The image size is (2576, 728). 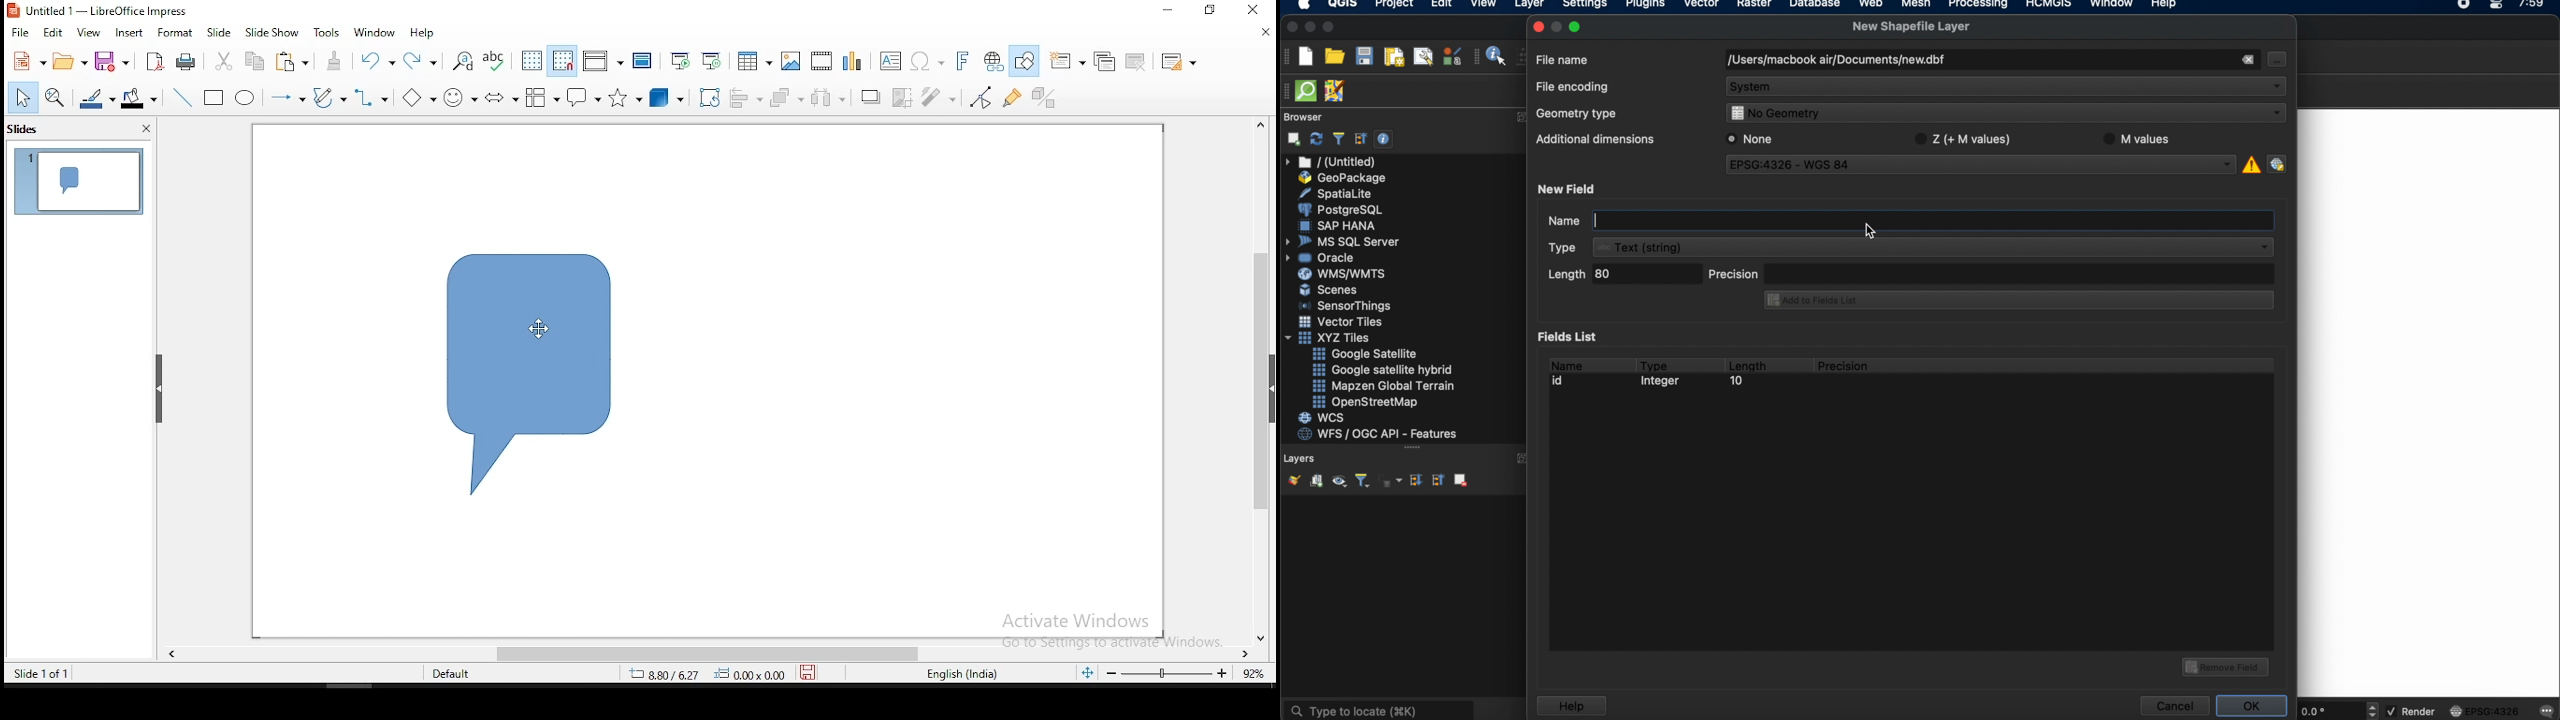 What do you see at coordinates (2007, 88) in the screenshot?
I see `system dropdown menu` at bounding box center [2007, 88].